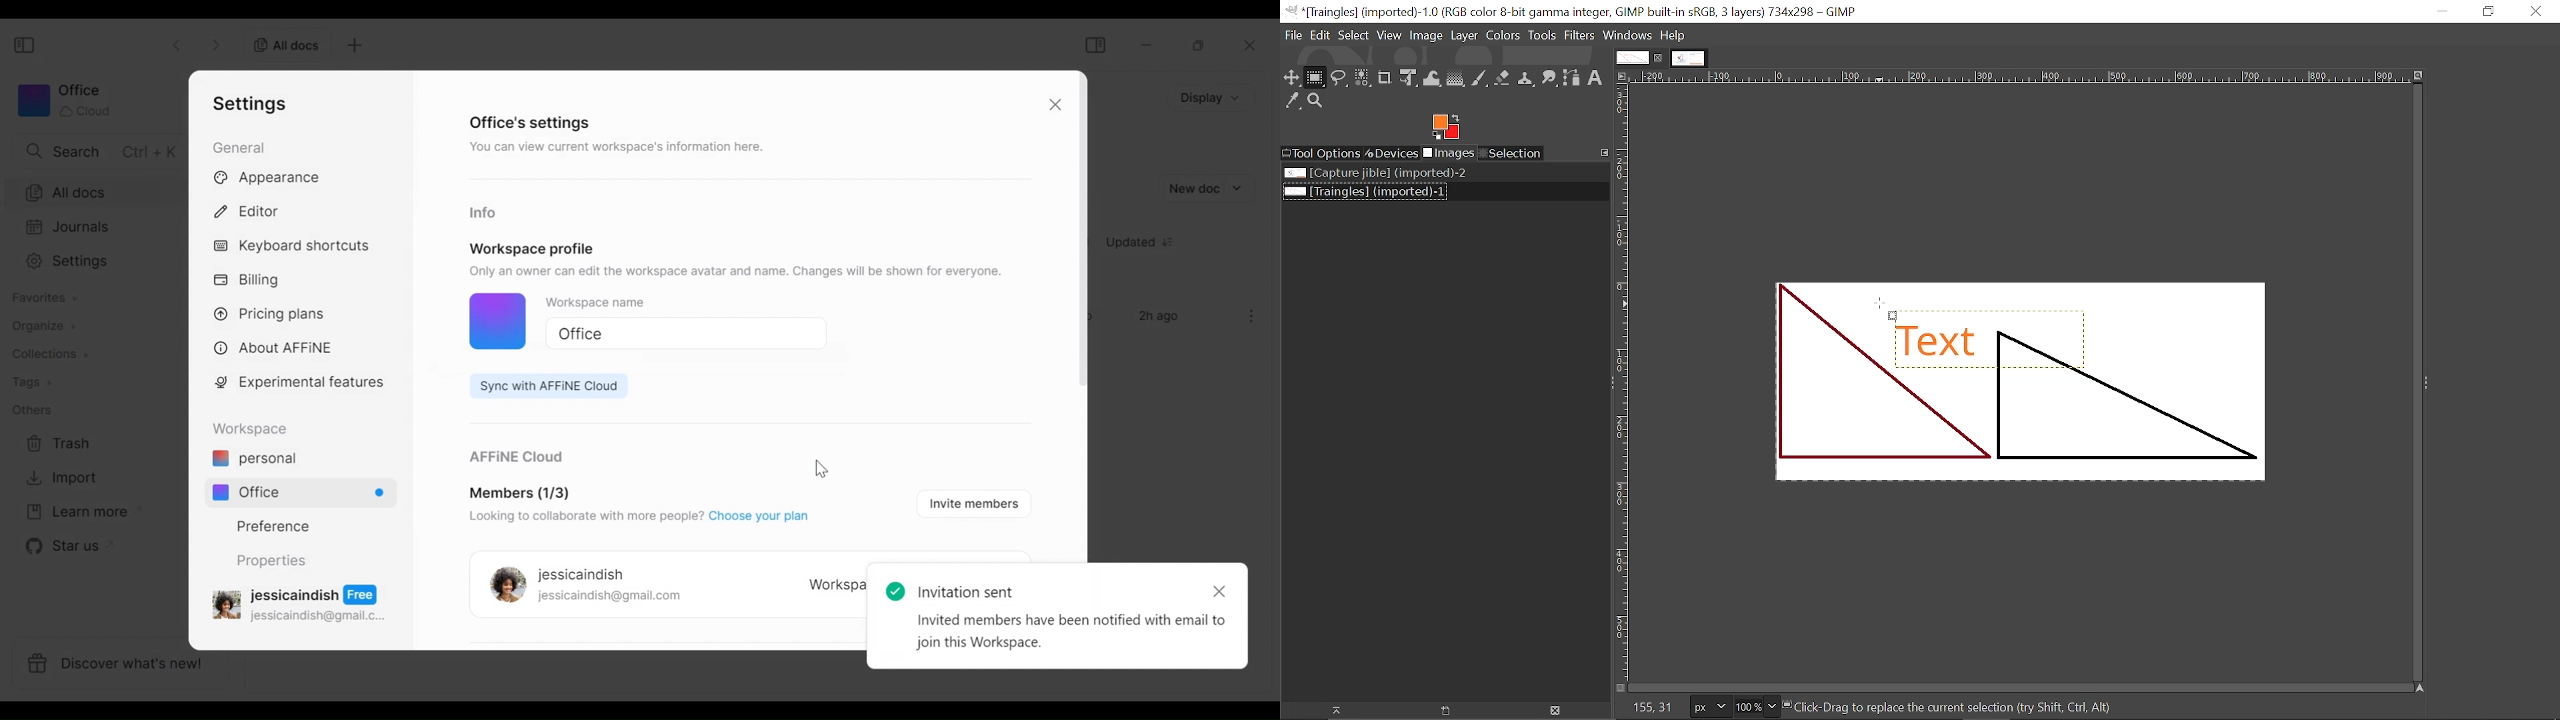  I want to click on Add, so click(353, 45).